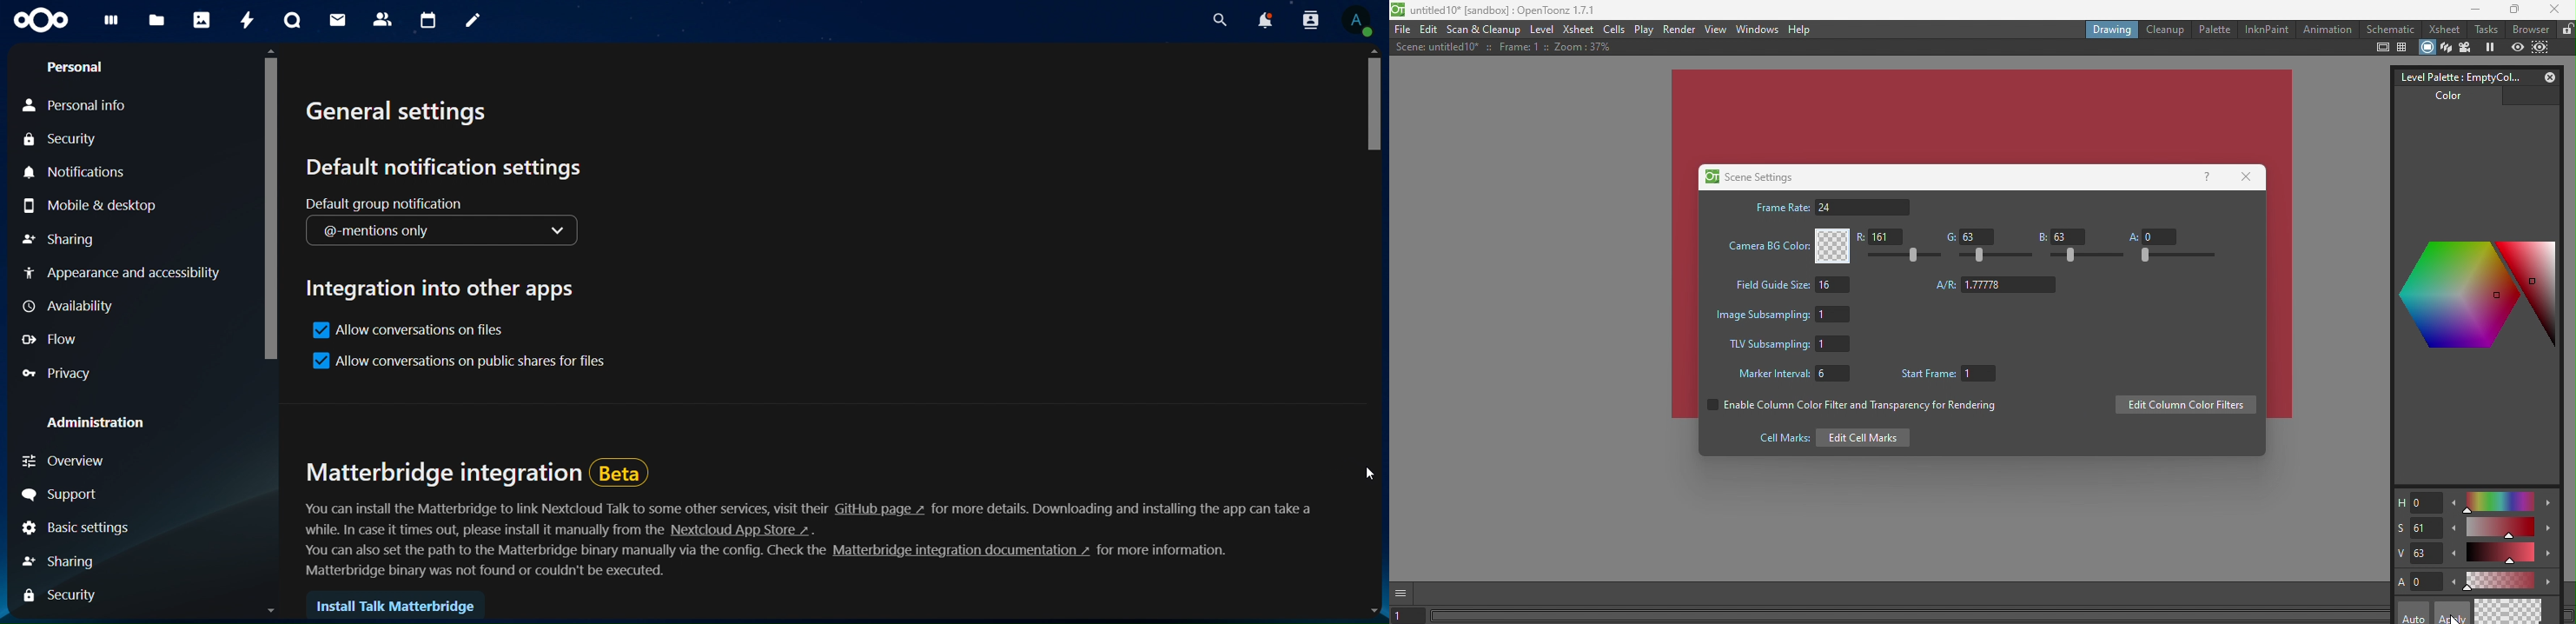 Image resolution: width=2576 pixels, height=644 pixels. Describe the element at coordinates (1997, 256) in the screenshot. I see `Slide bar` at that location.